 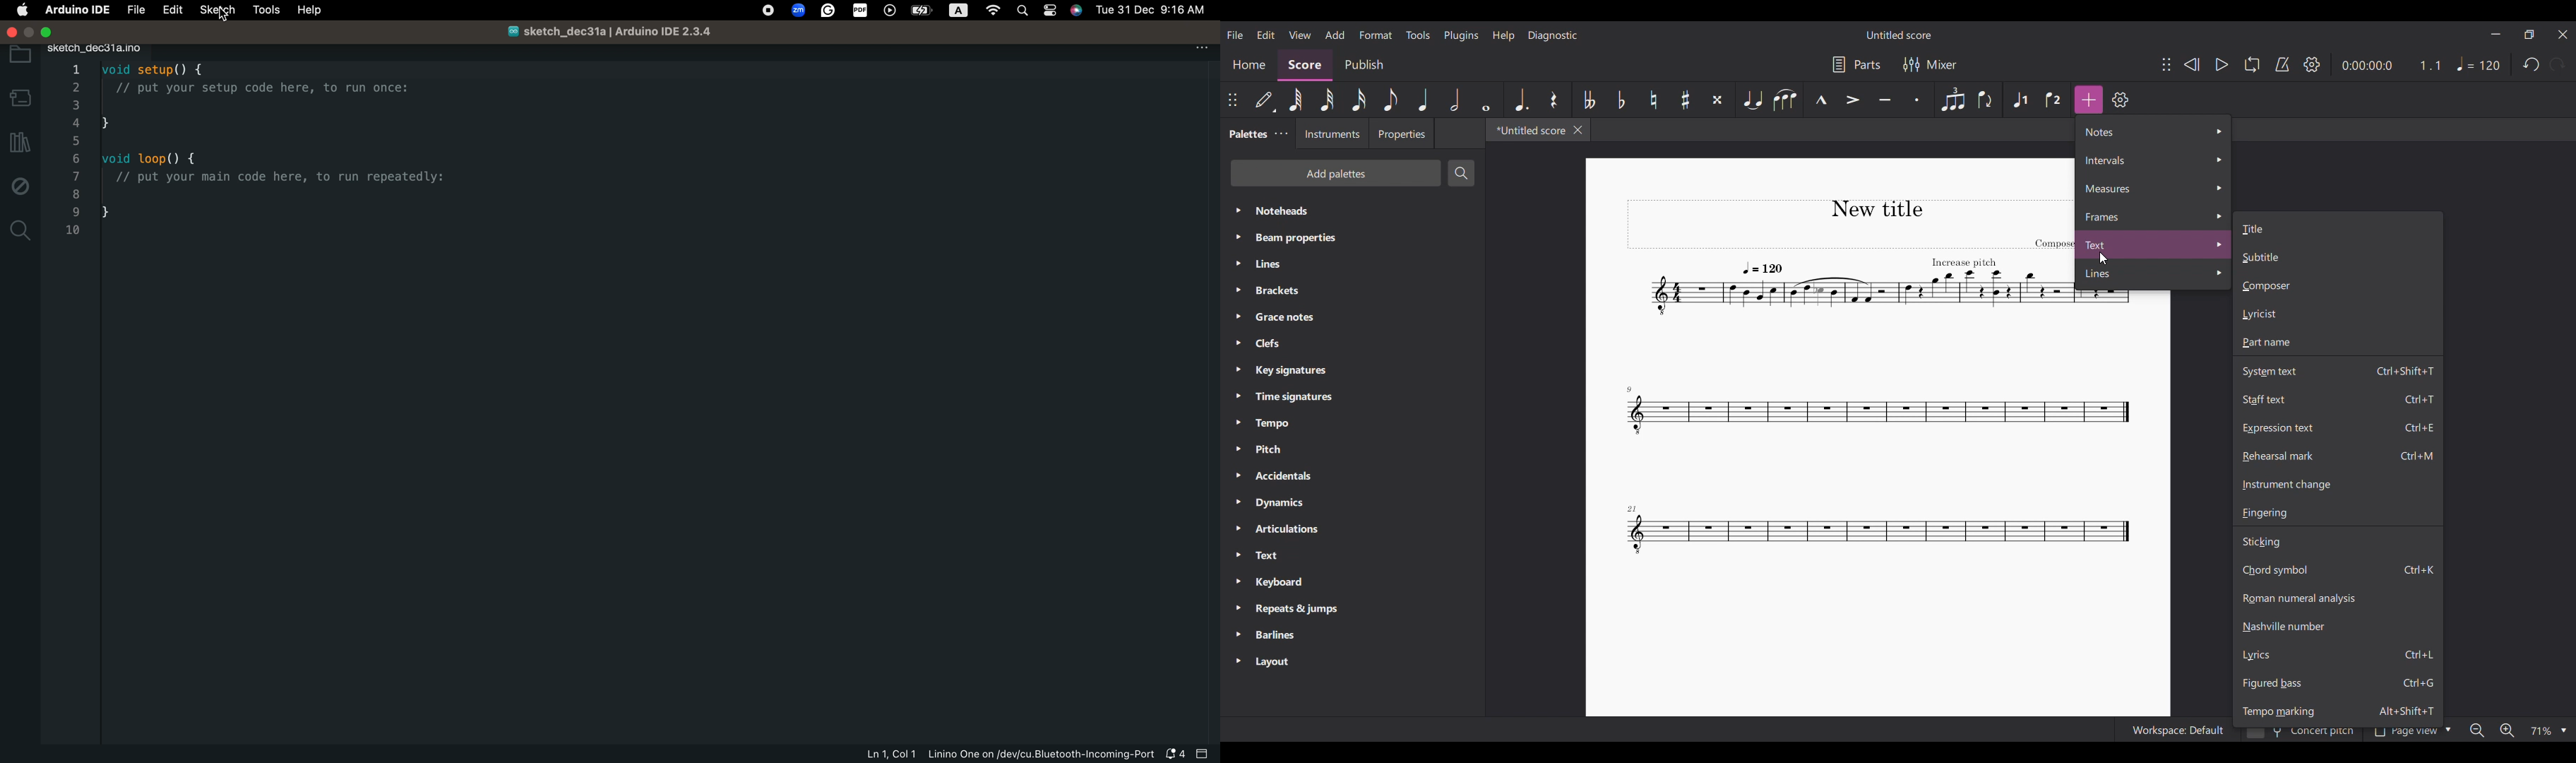 I want to click on Format menu, so click(x=1376, y=35).